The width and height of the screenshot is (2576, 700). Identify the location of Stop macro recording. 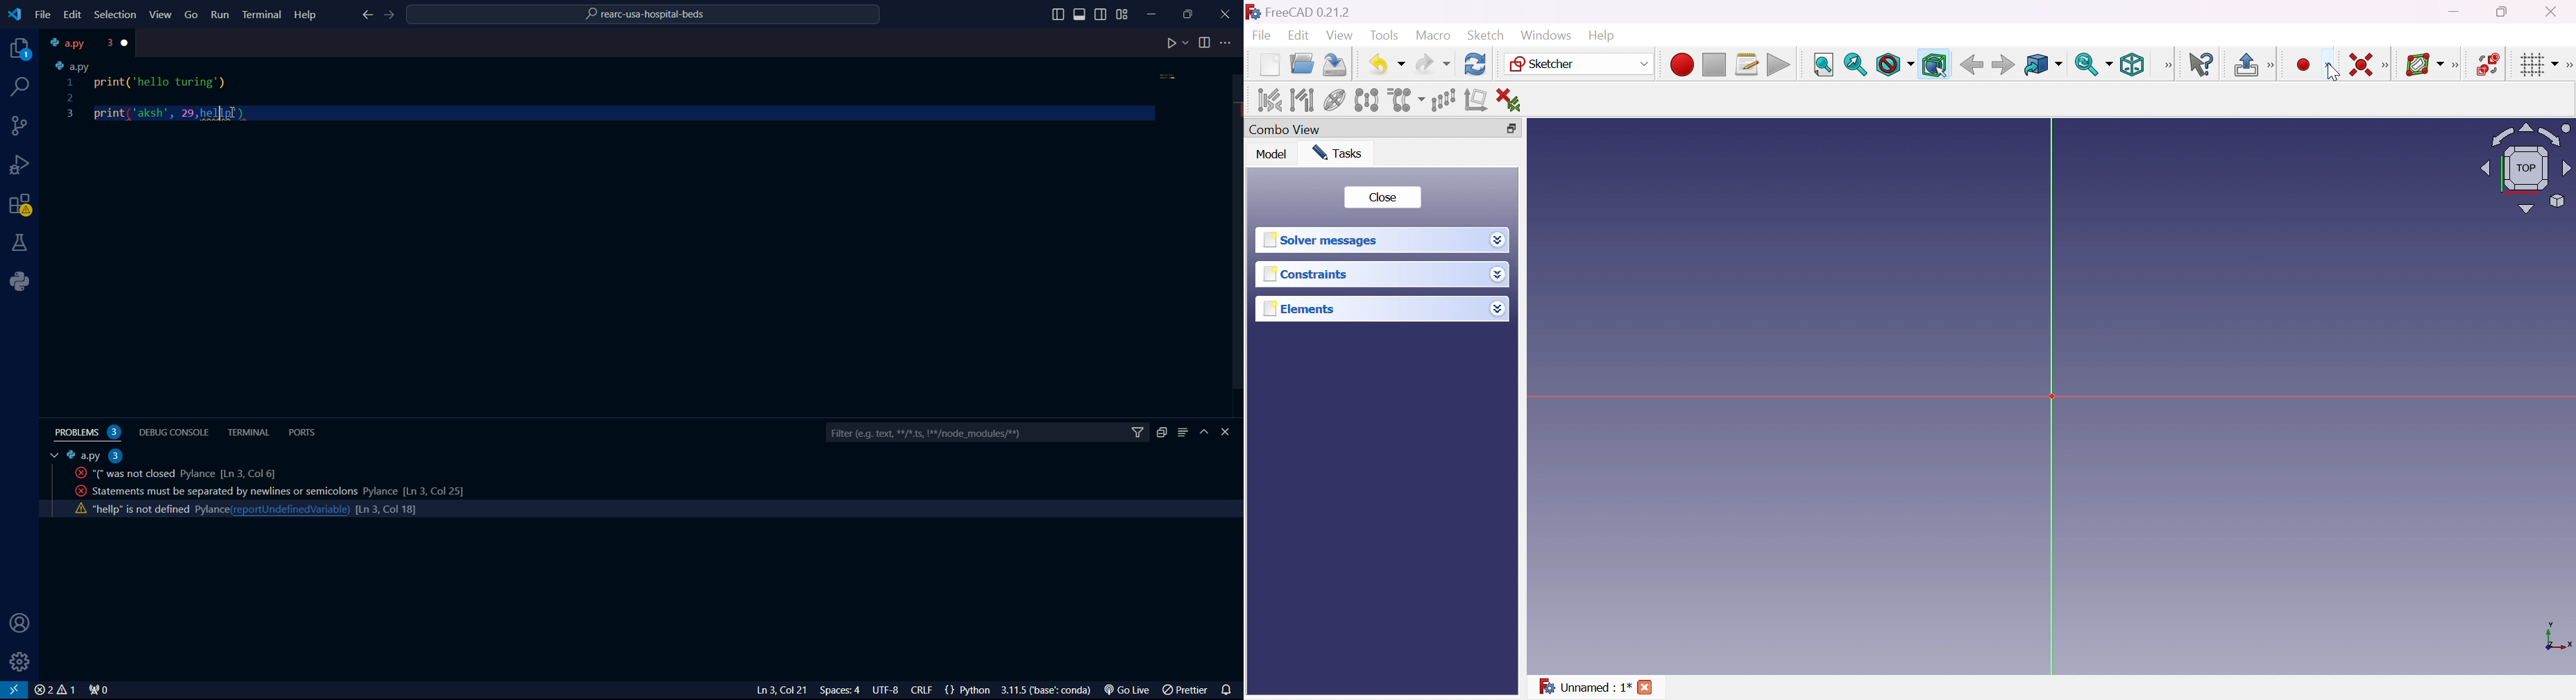
(1713, 65).